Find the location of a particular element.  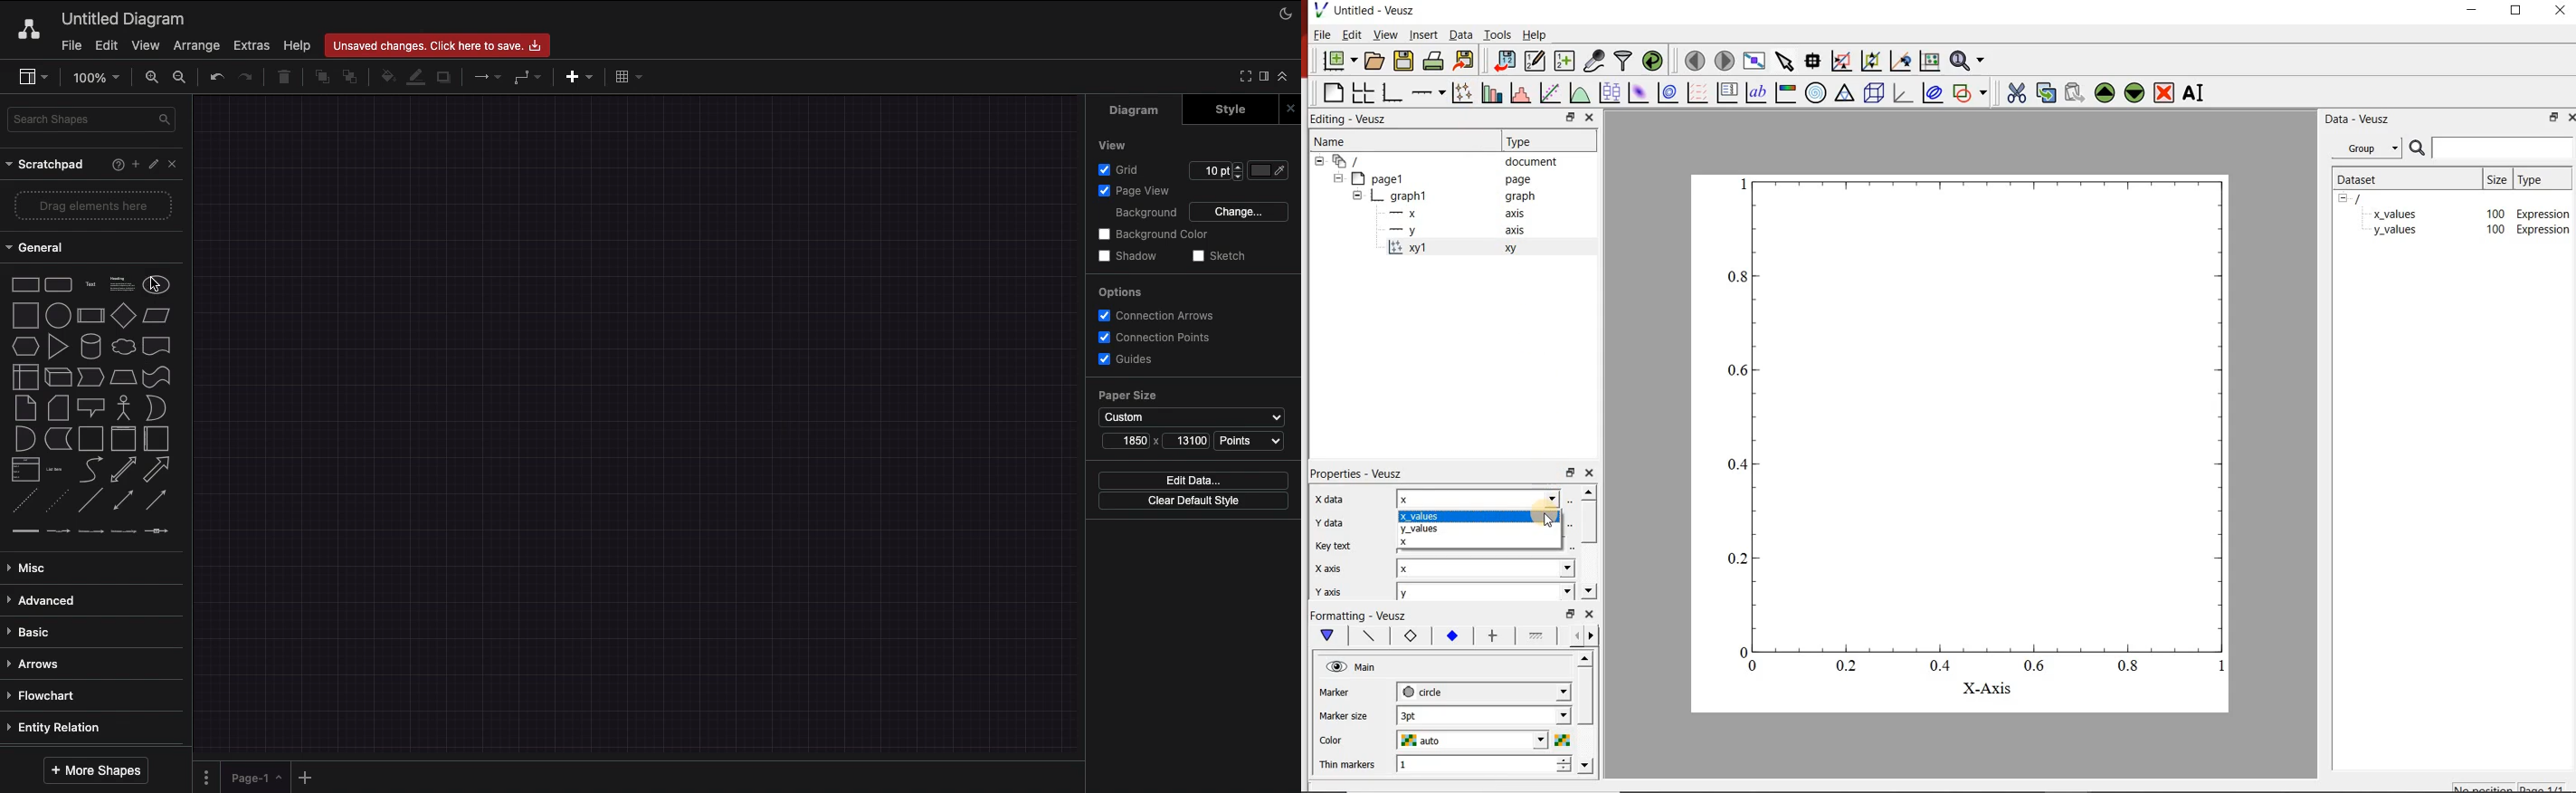

Connection points is located at coordinates (1155, 337).